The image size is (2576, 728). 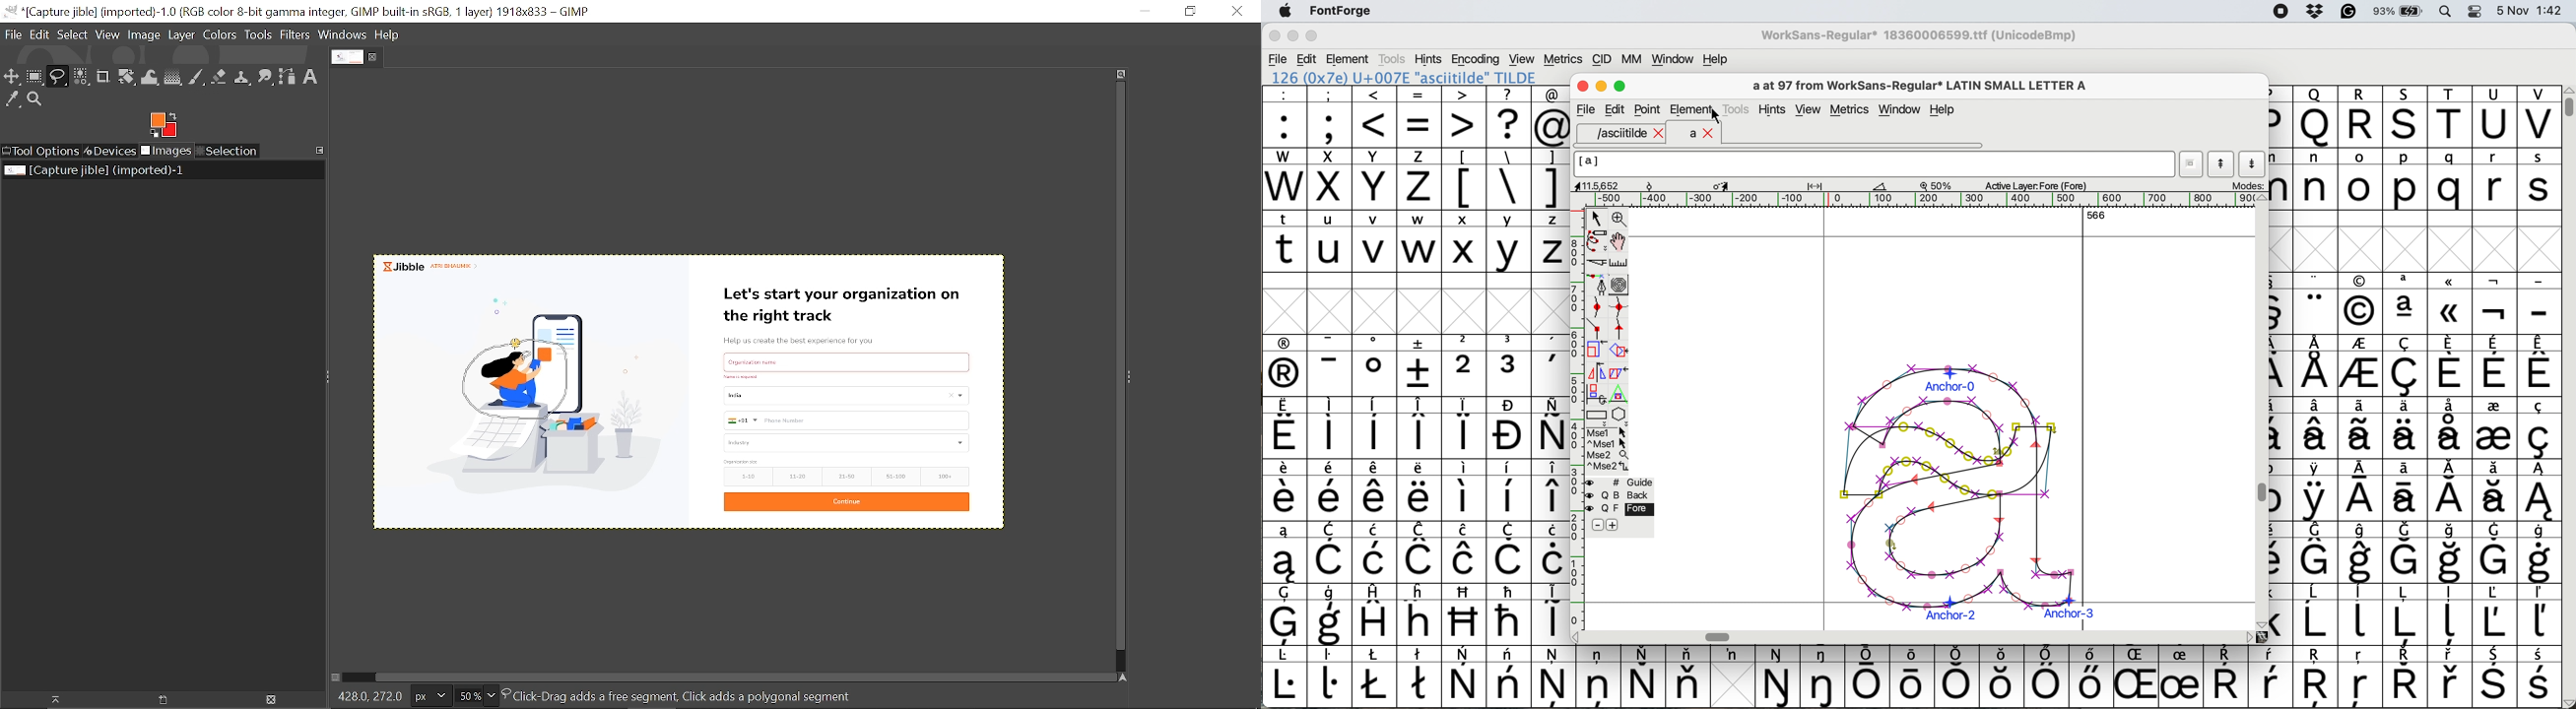 What do you see at coordinates (1375, 242) in the screenshot?
I see `v` at bounding box center [1375, 242].